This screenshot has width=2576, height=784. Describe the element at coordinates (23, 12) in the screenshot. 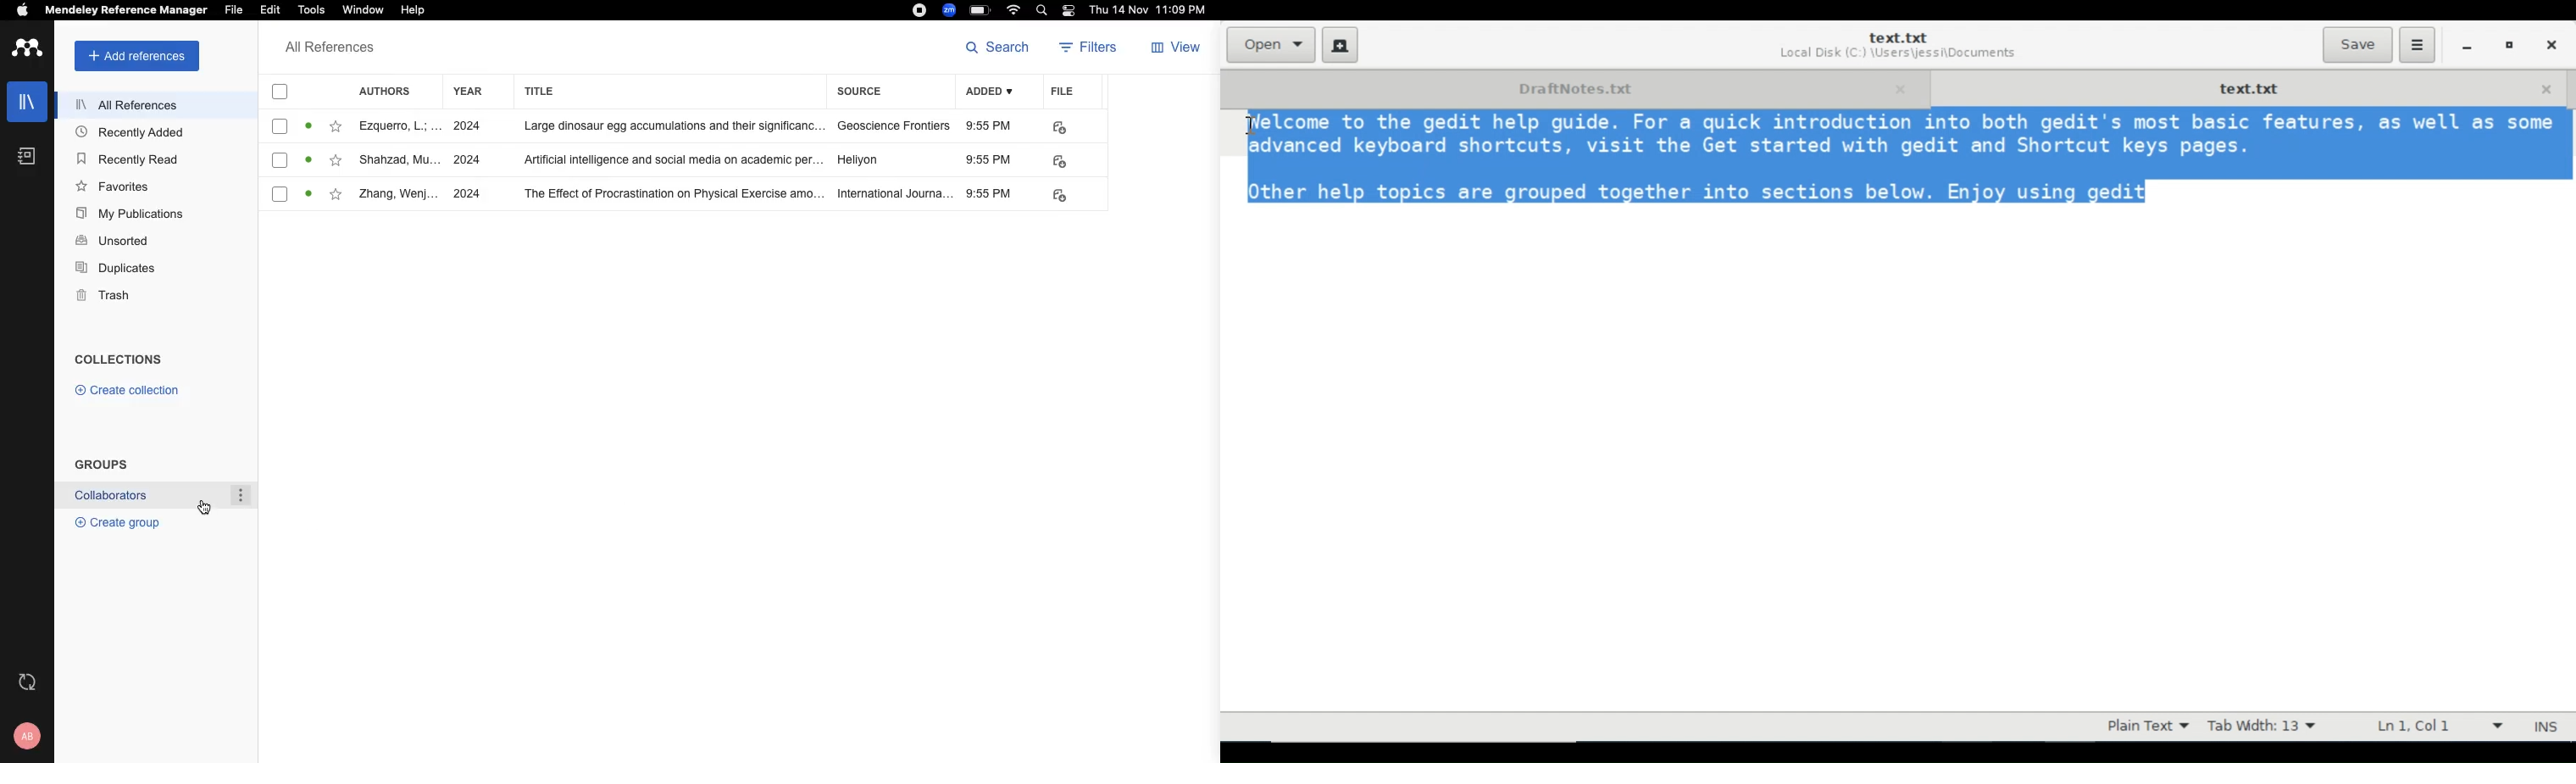

I see `apple logo` at that location.